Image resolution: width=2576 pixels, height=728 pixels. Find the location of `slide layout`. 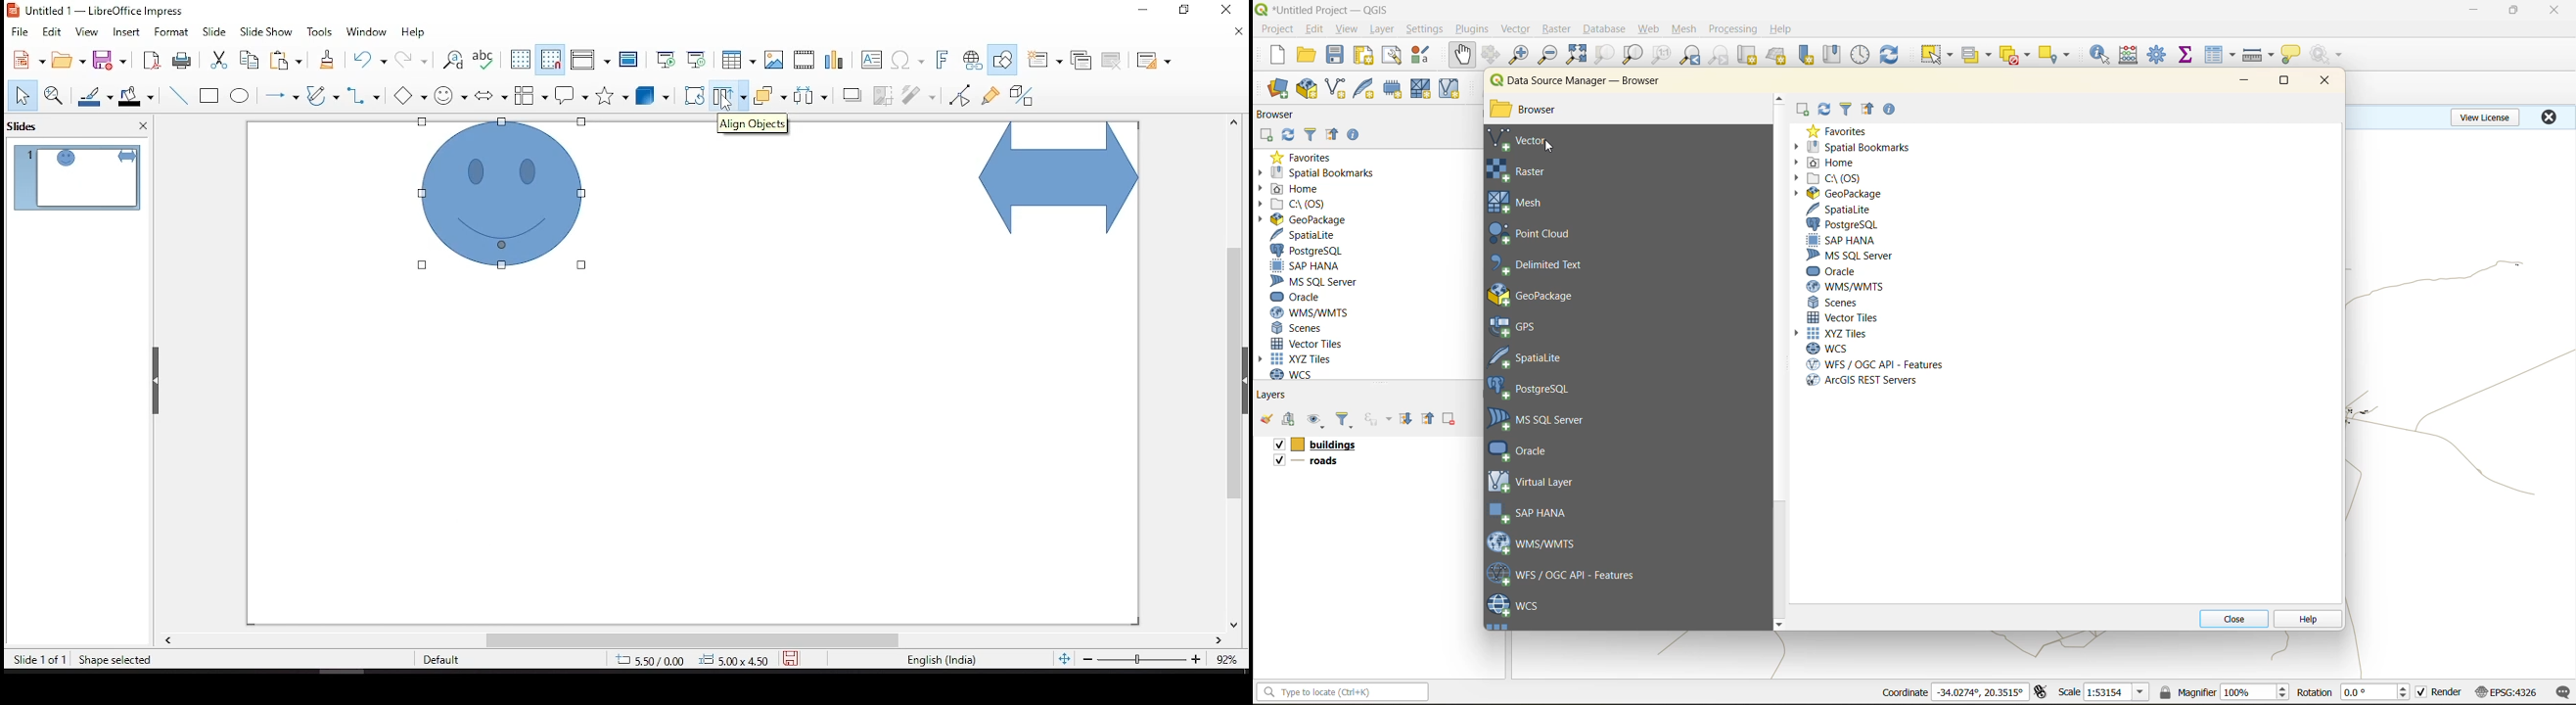

slide layout is located at coordinates (1154, 62).